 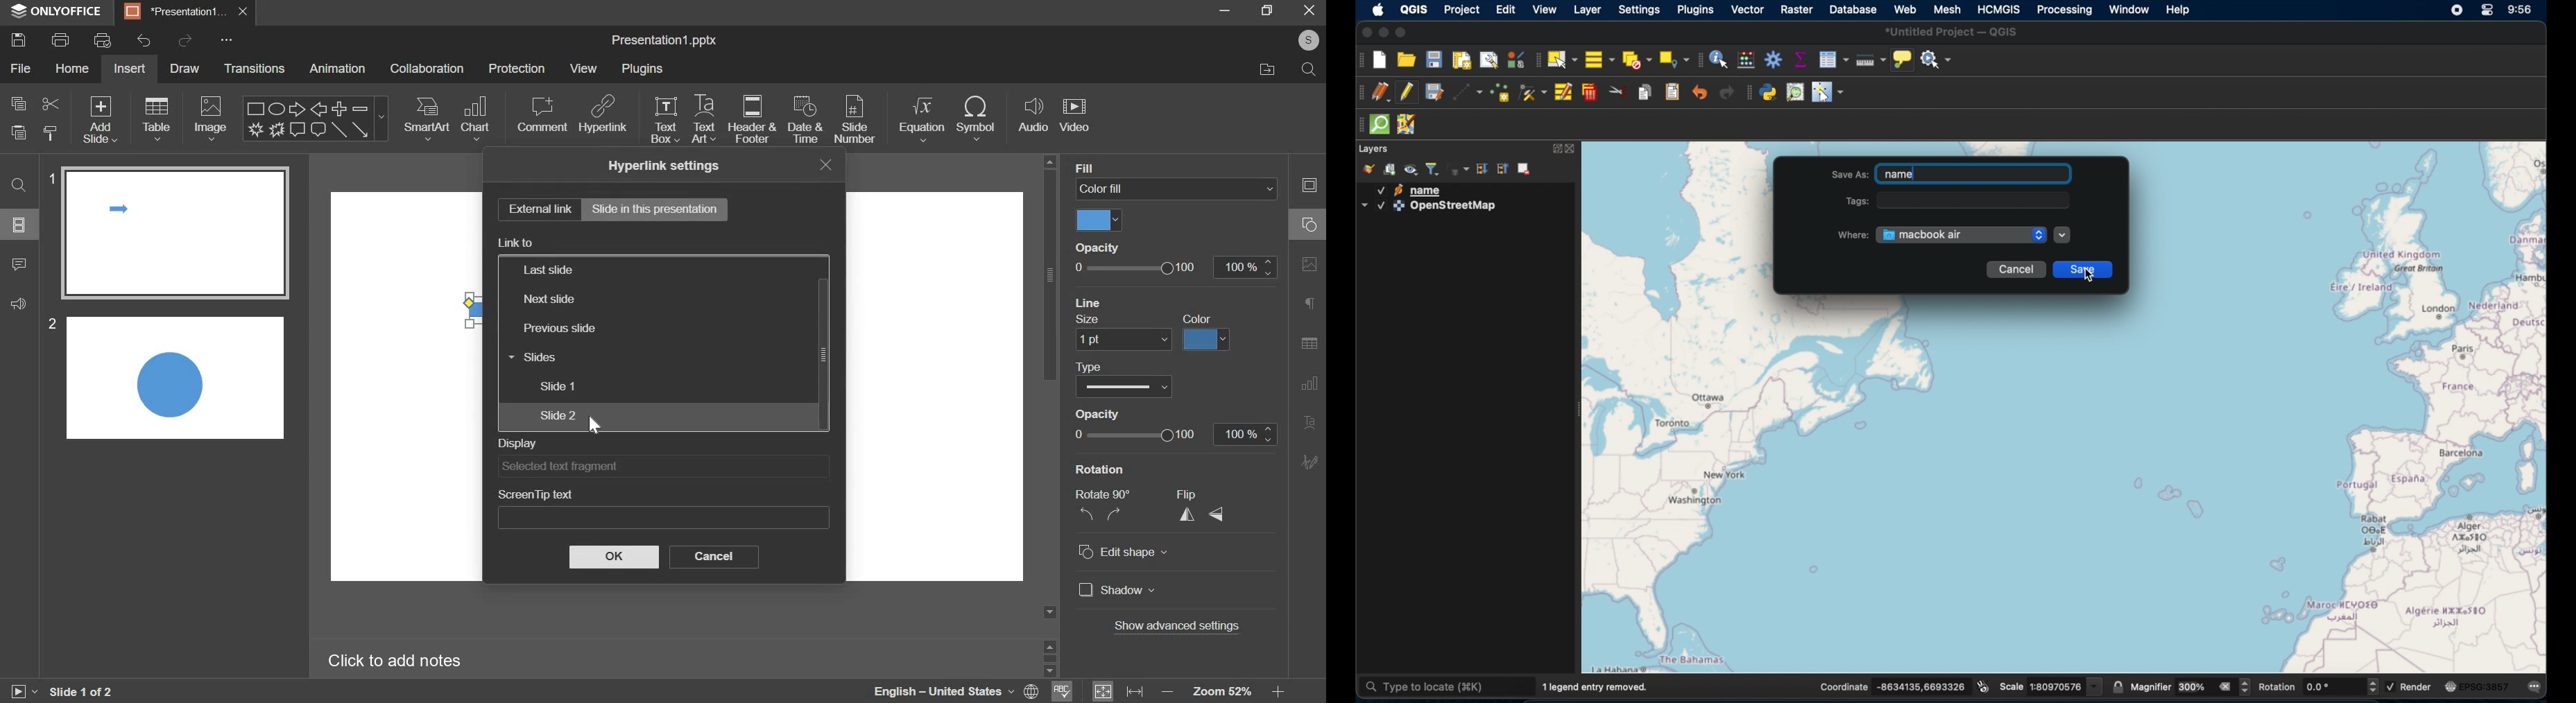 What do you see at coordinates (612, 556) in the screenshot?
I see `ok` at bounding box center [612, 556].